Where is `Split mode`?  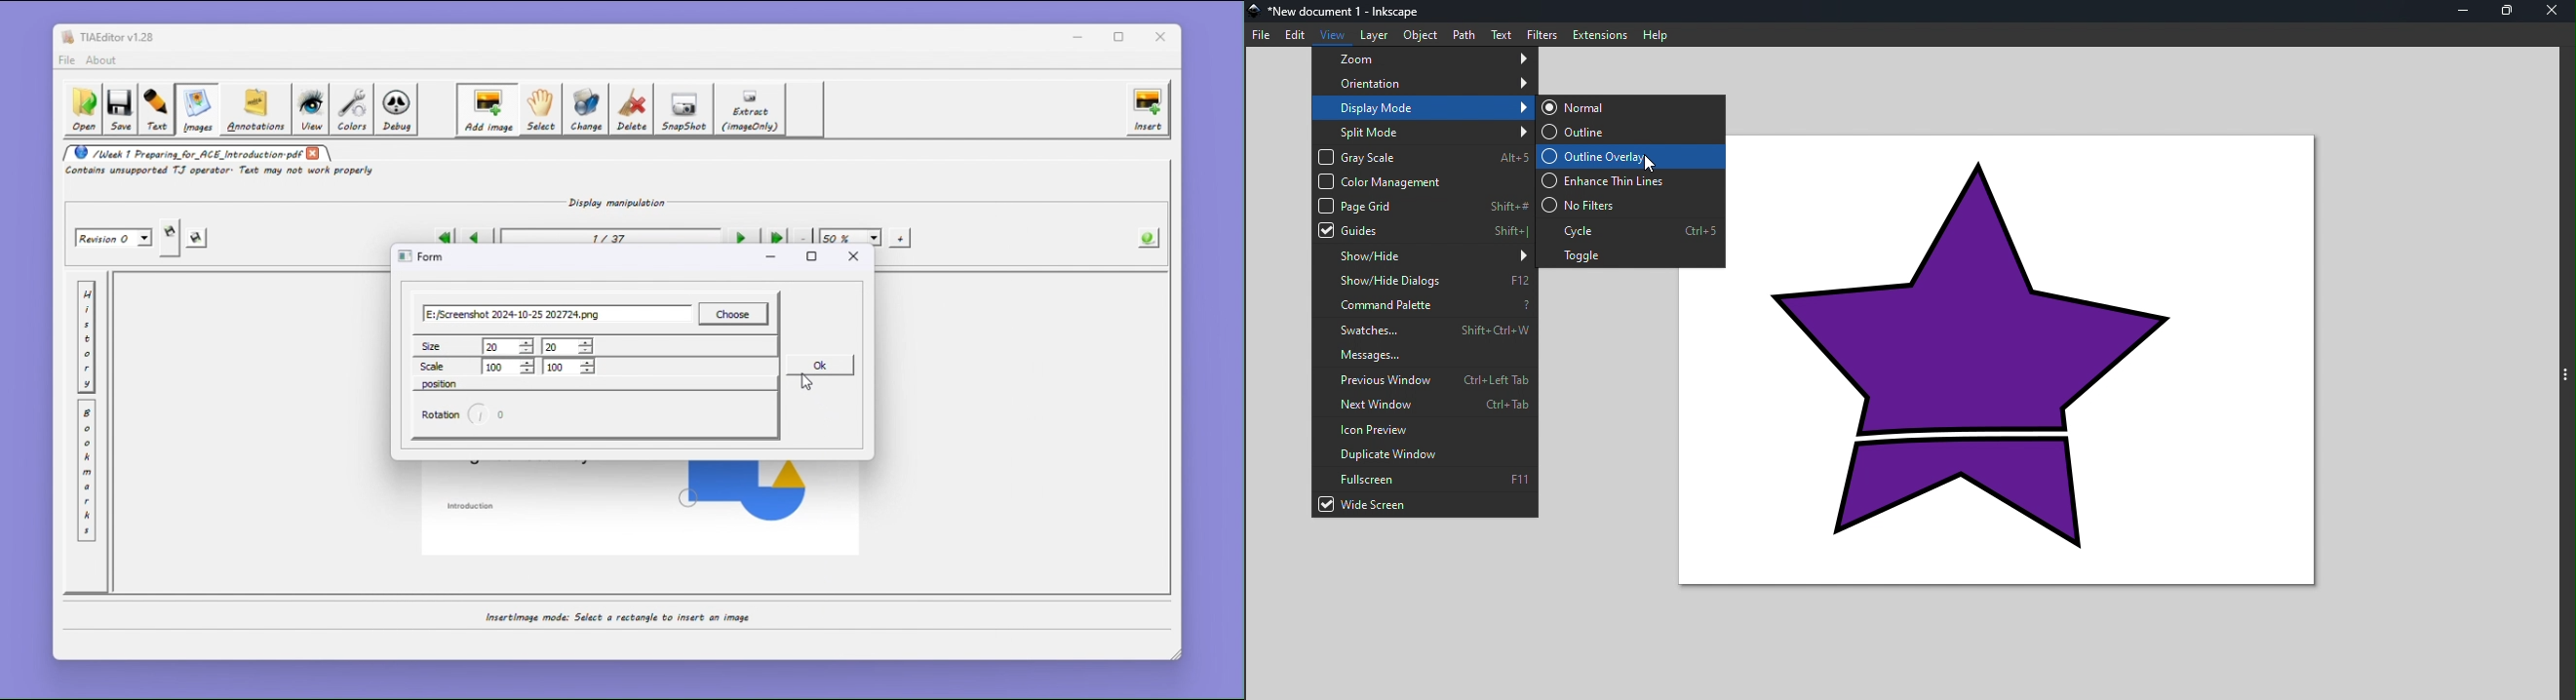
Split mode is located at coordinates (1425, 130).